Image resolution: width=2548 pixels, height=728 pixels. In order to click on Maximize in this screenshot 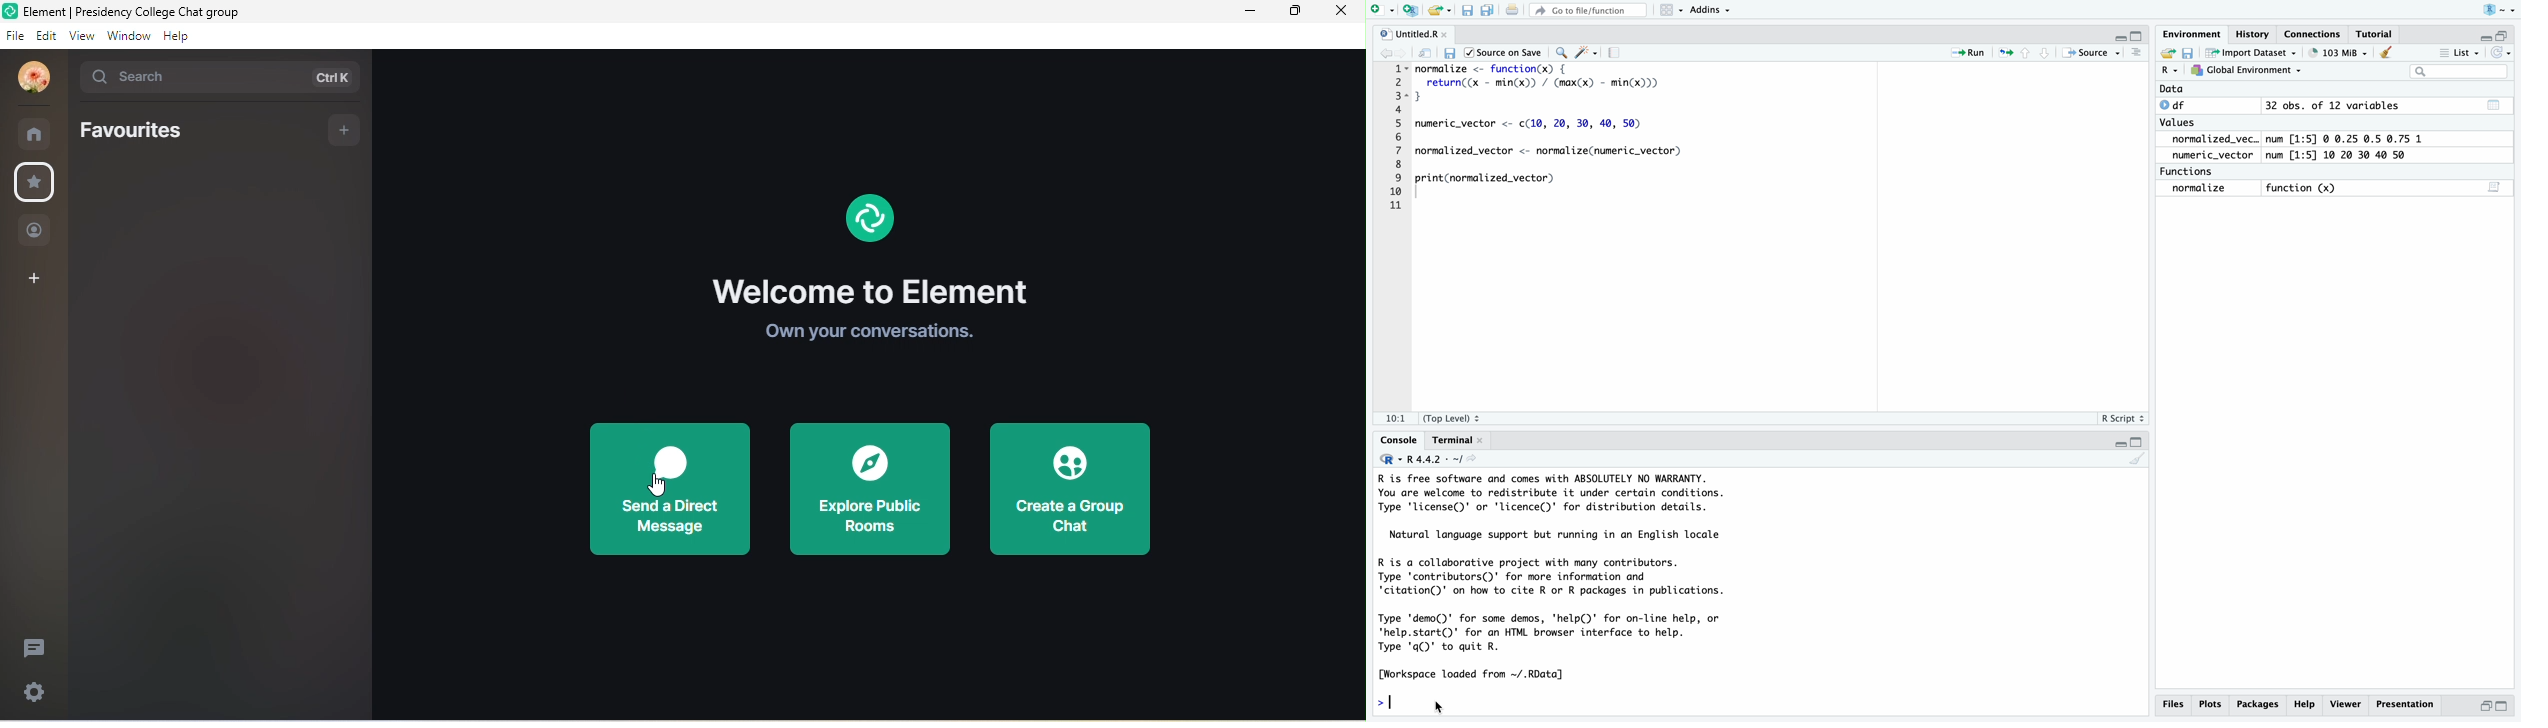, I will do `click(2504, 706)`.